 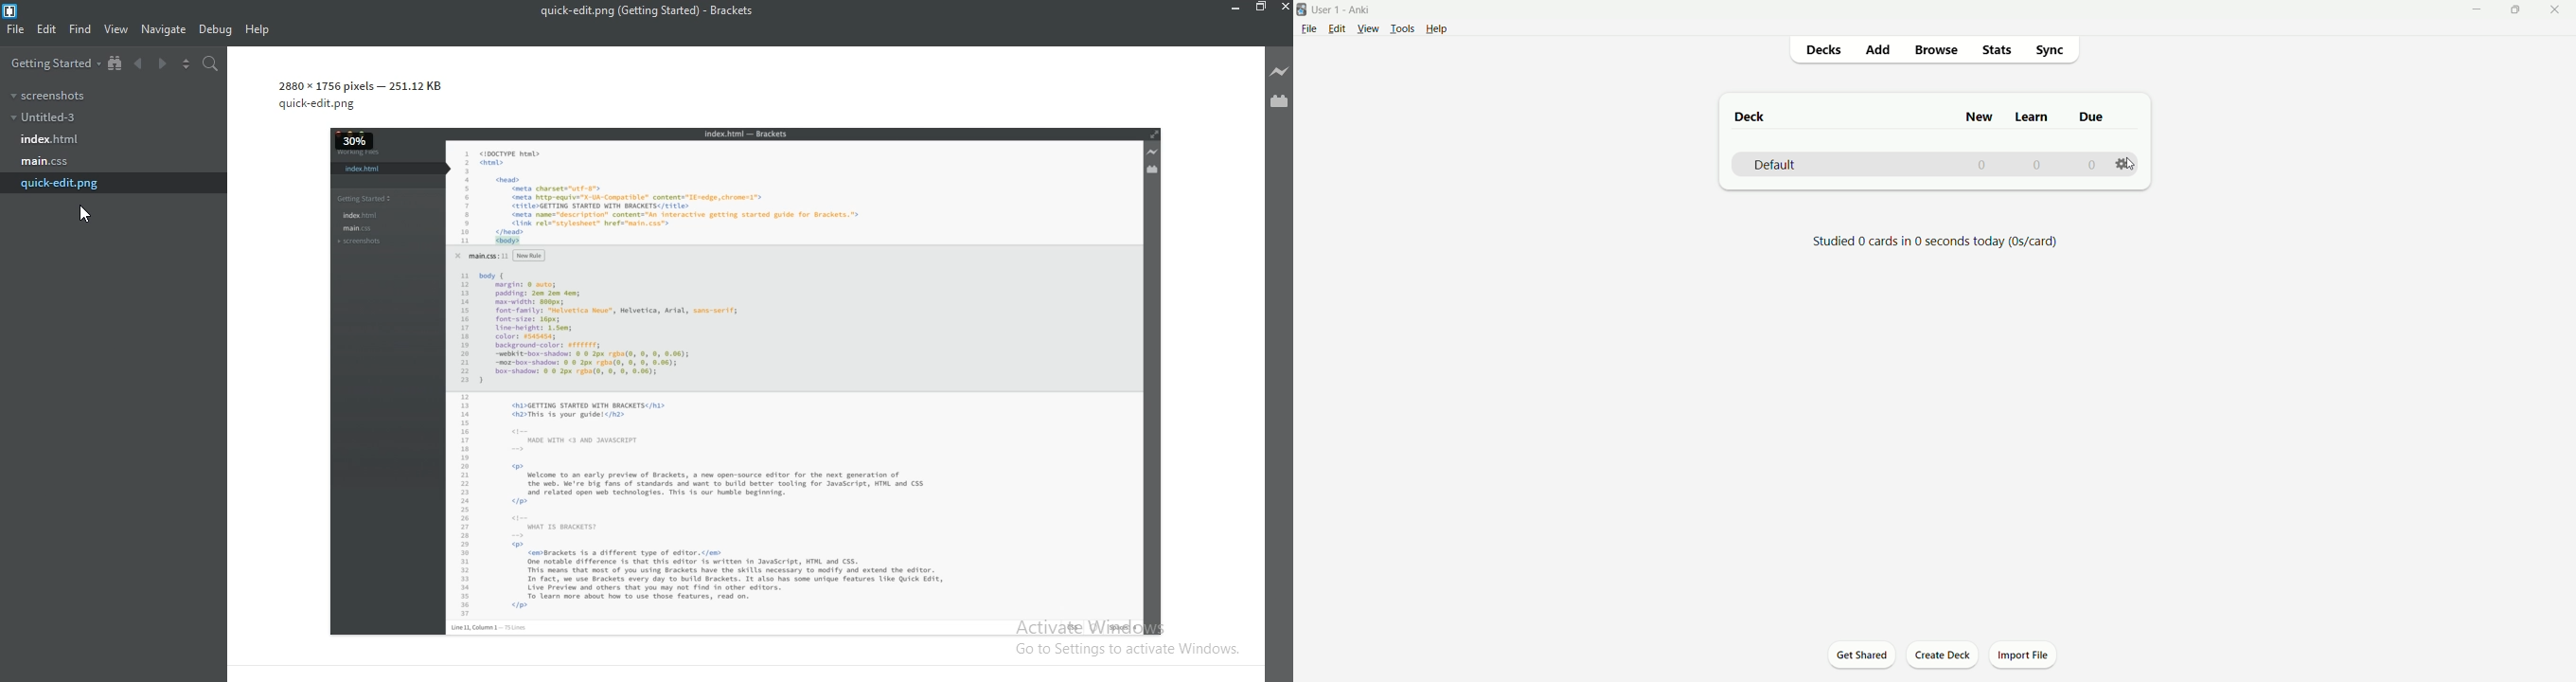 I want to click on learn, so click(x=2032, y=119).